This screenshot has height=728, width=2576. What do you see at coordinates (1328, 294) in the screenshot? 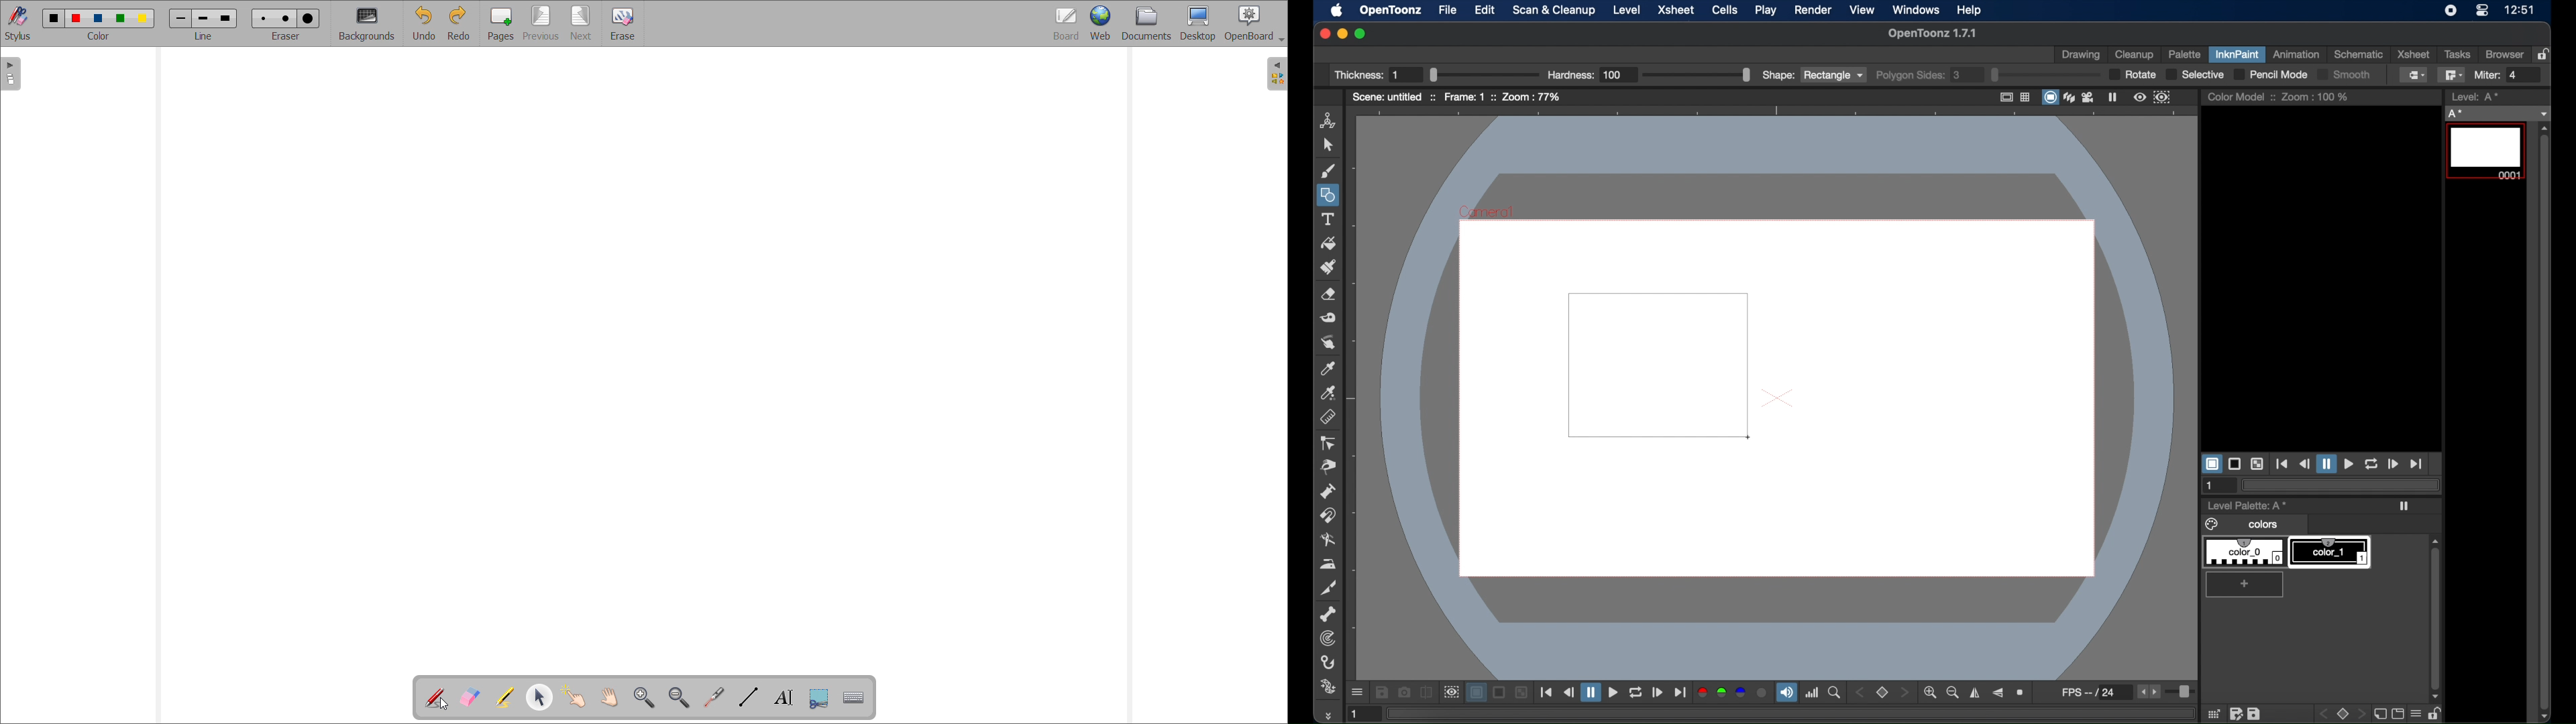
I see `eraser tool` at bounding box center [1328, 294].